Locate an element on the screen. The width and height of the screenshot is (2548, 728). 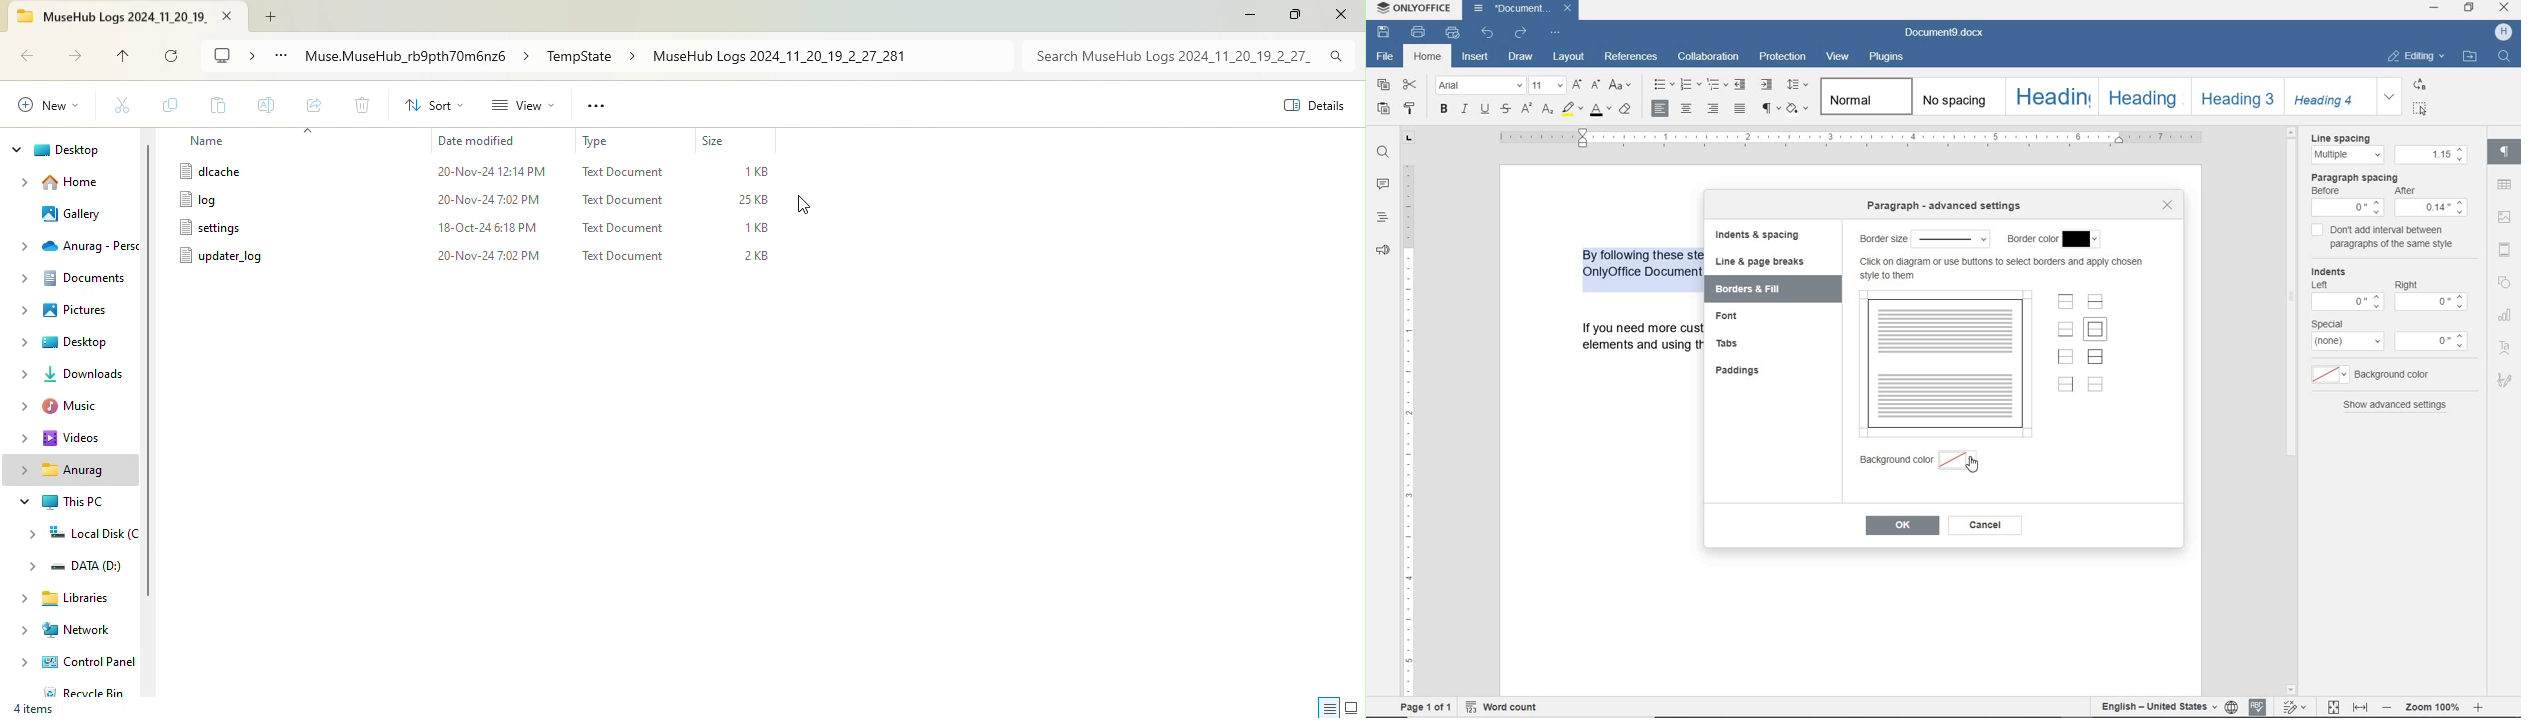
set top border only is located at coordinates (2066, 302).